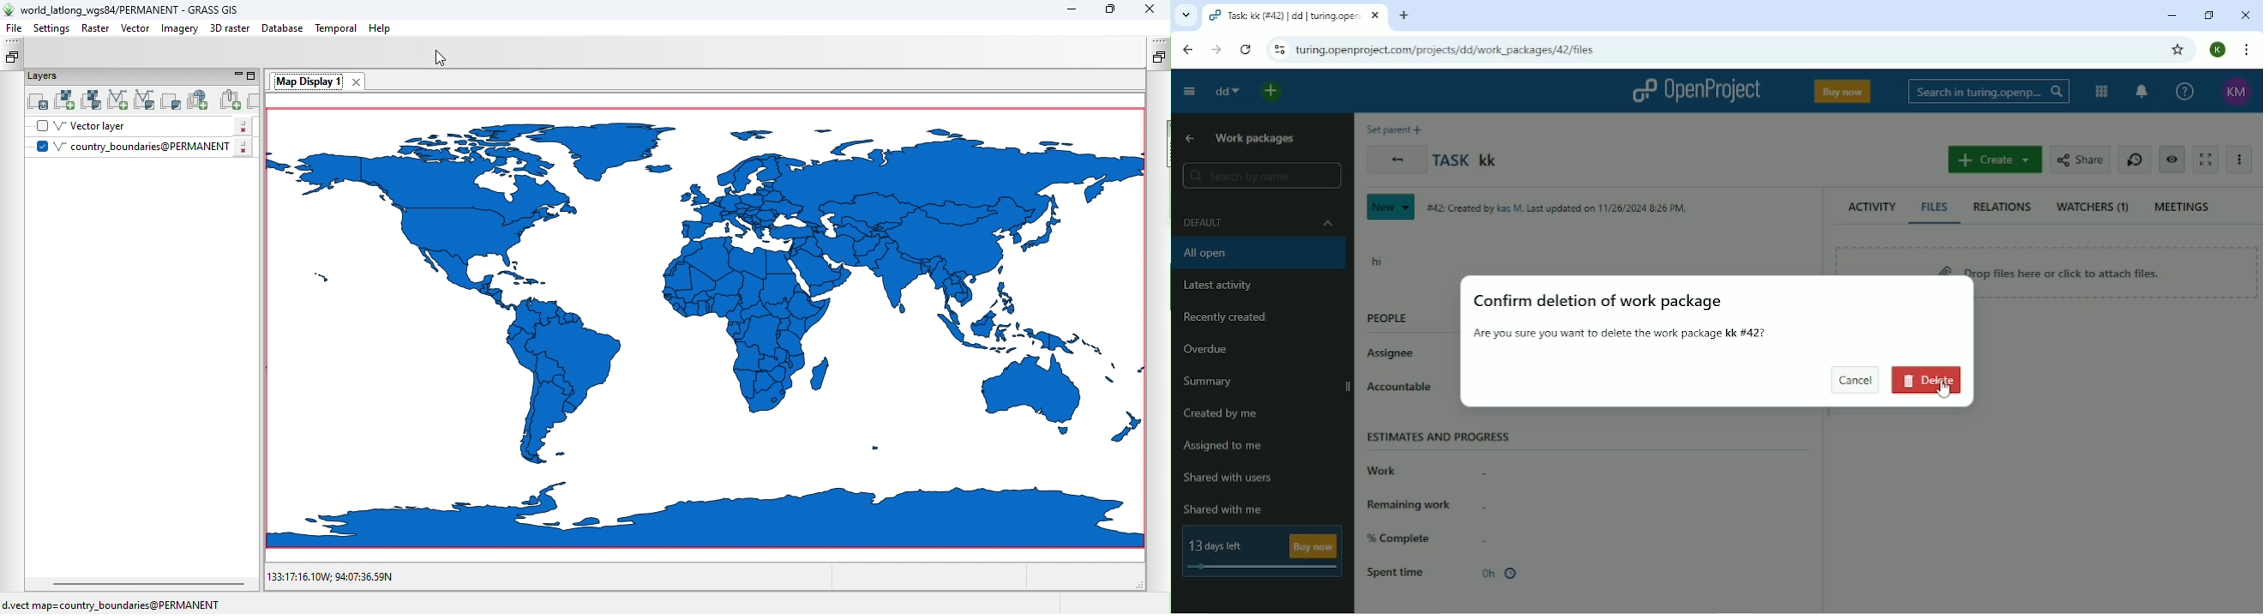 The width and height of the screenshot is (2268, 616). I want to click on Shared with me, so click(1224, 508).